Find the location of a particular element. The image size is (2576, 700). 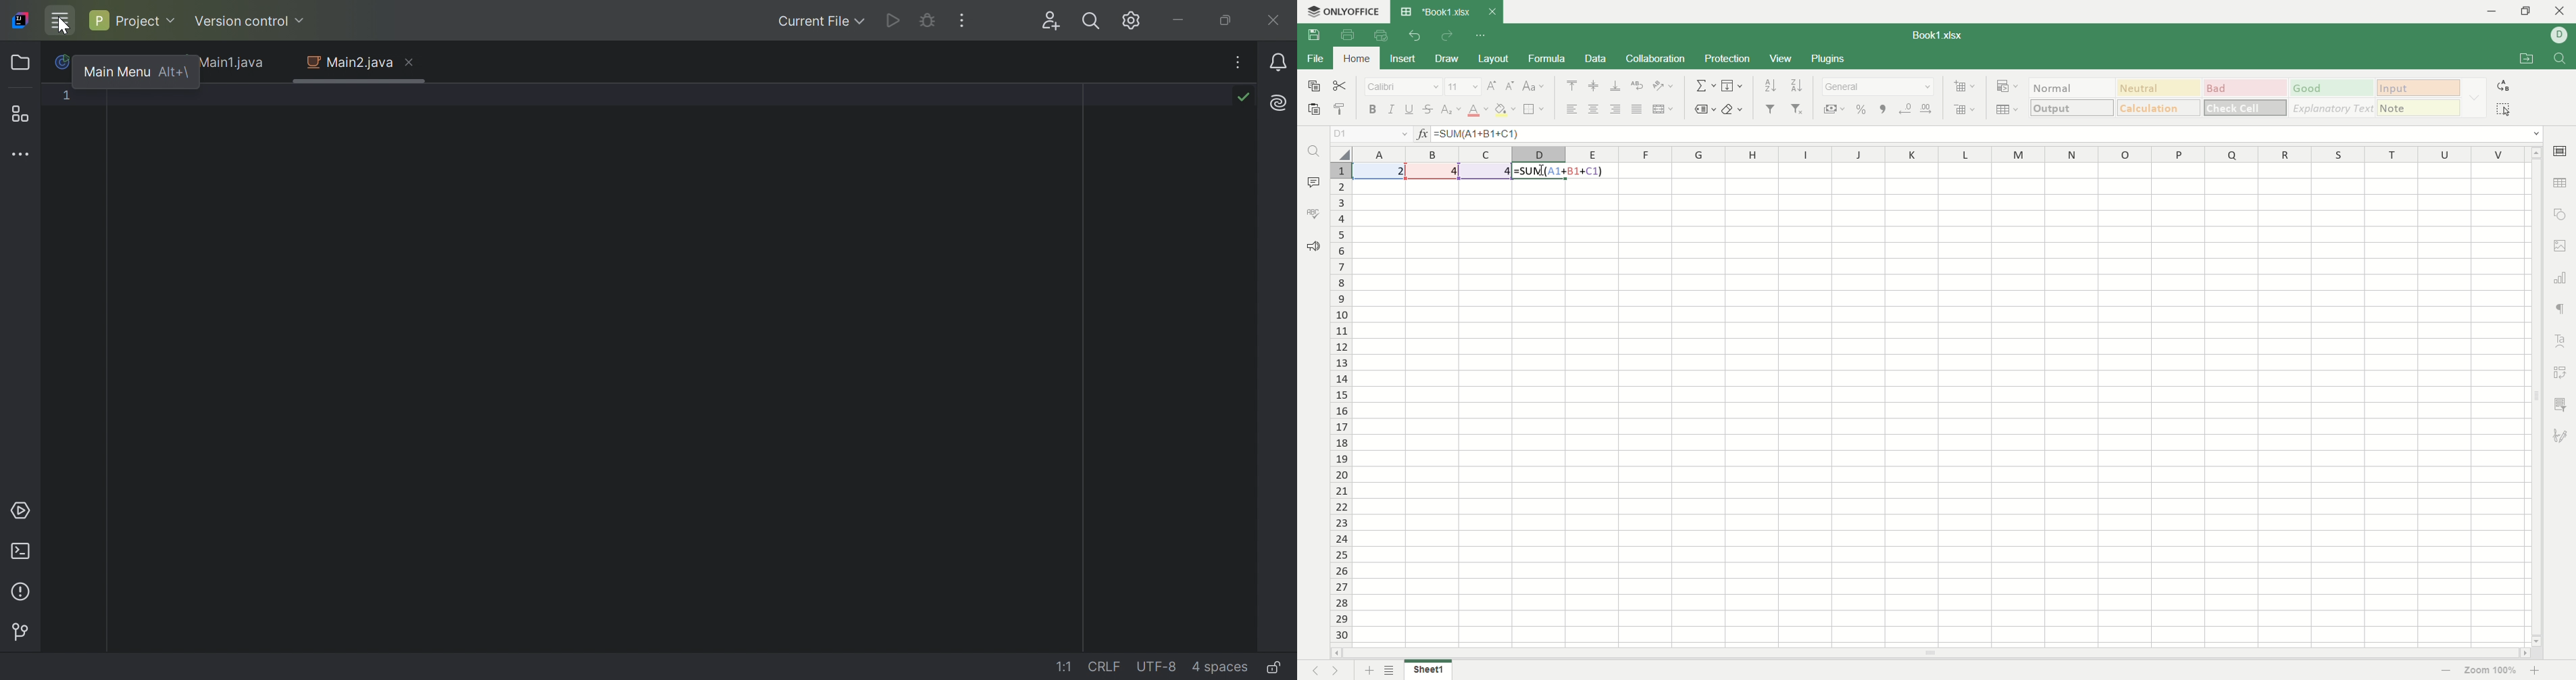

increase font is located at coordinates (1492, 87).